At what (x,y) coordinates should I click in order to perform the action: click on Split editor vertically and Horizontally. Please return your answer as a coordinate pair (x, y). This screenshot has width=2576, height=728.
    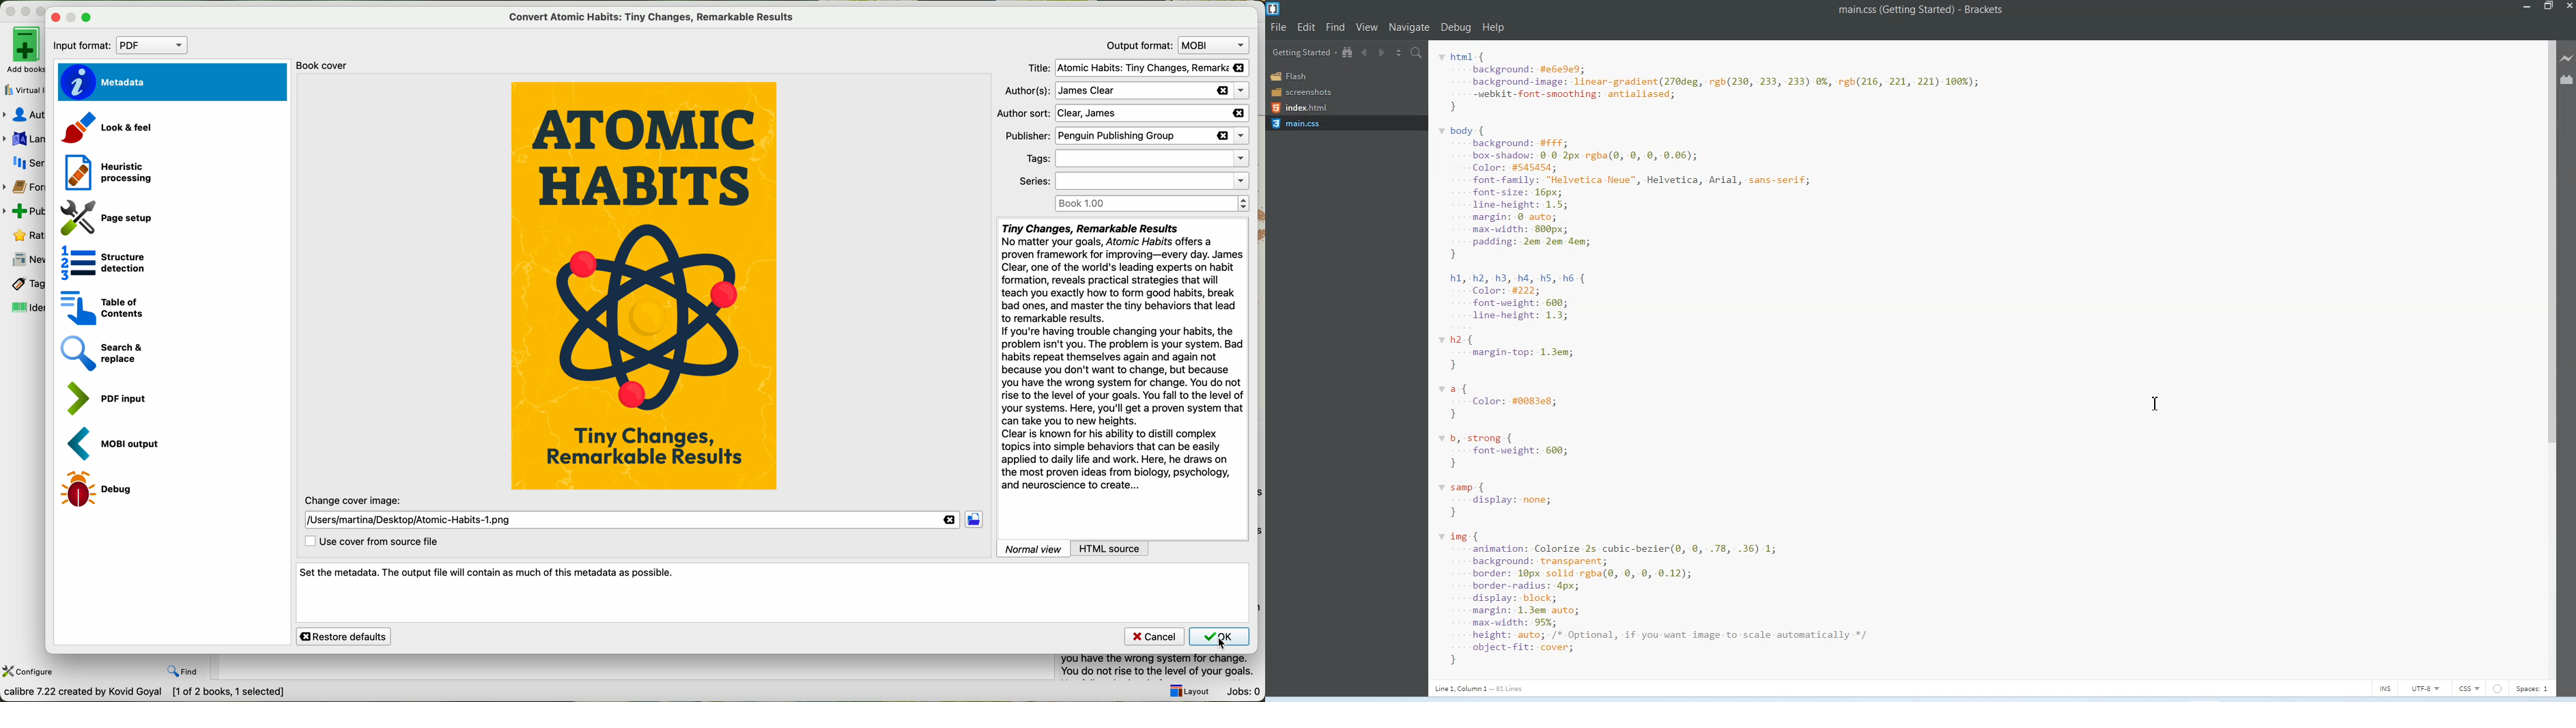
    Looking at the image, I should click on (1399, 51).